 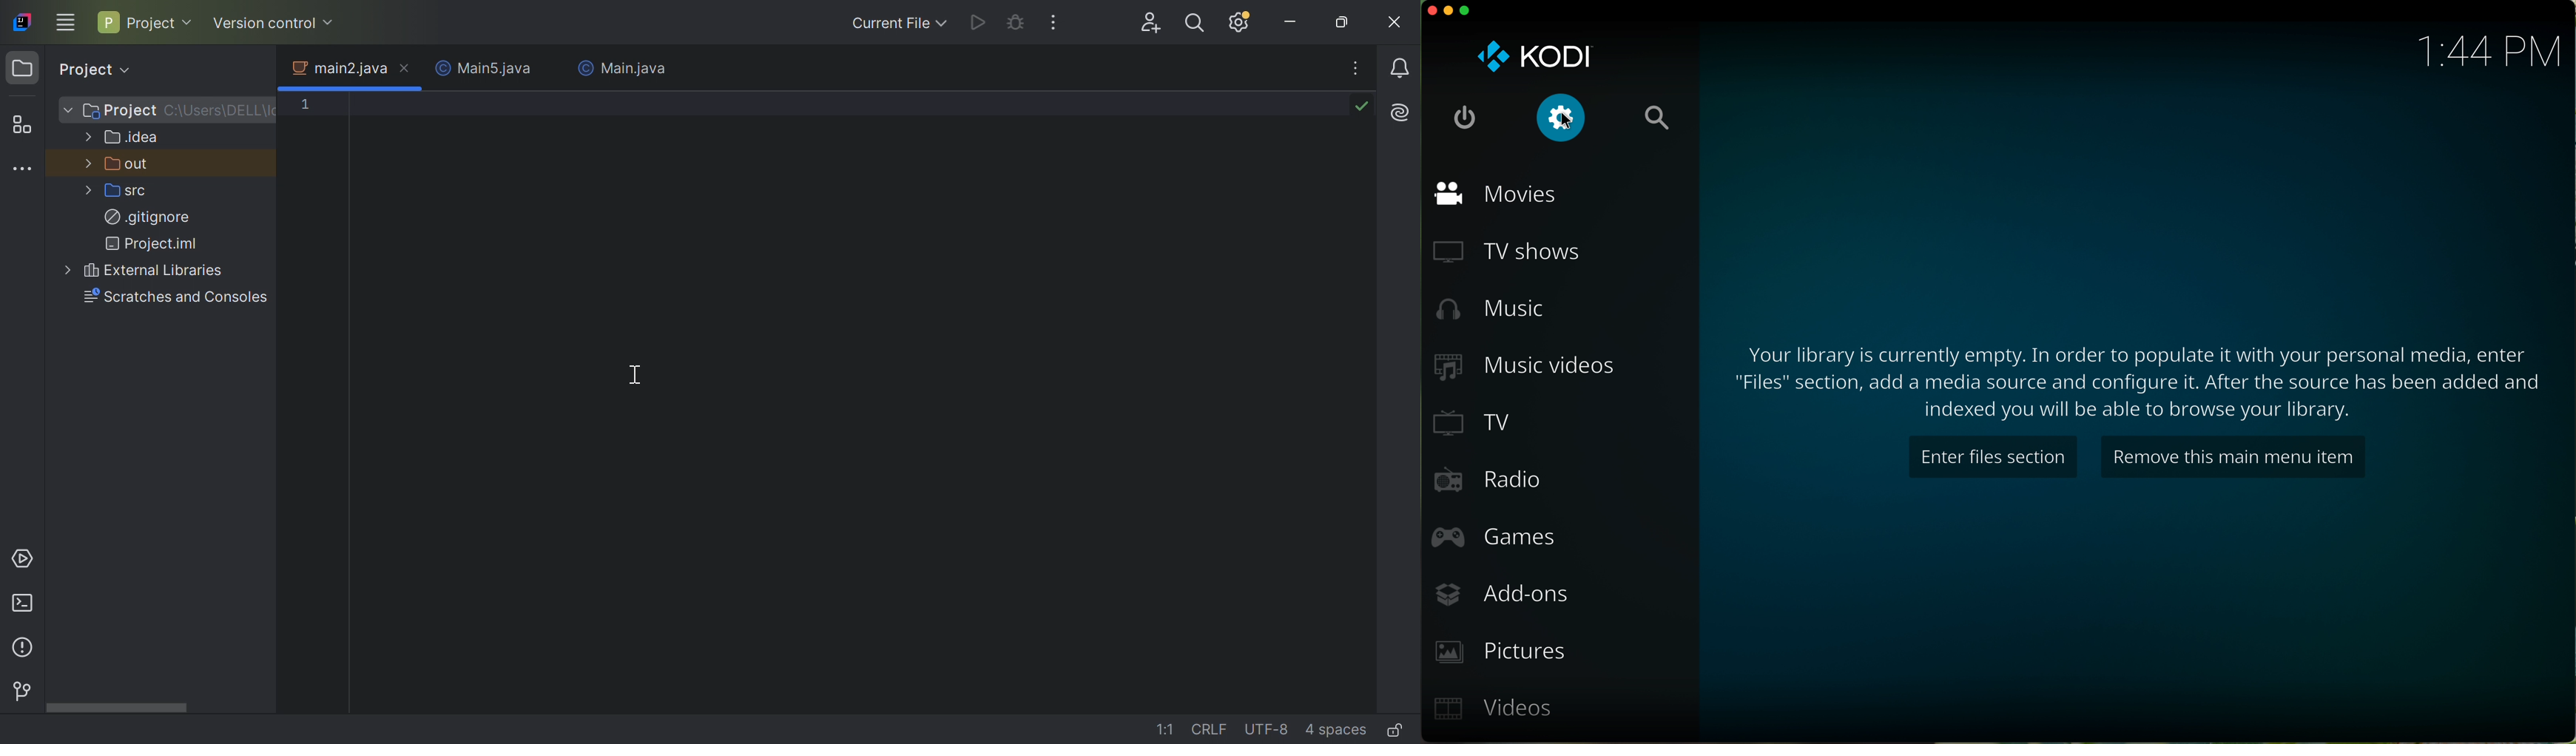 What do you see at coordinates (1992, 457) in the screenshot?
I see `enter files section button` at bounding box center [1992, 457].